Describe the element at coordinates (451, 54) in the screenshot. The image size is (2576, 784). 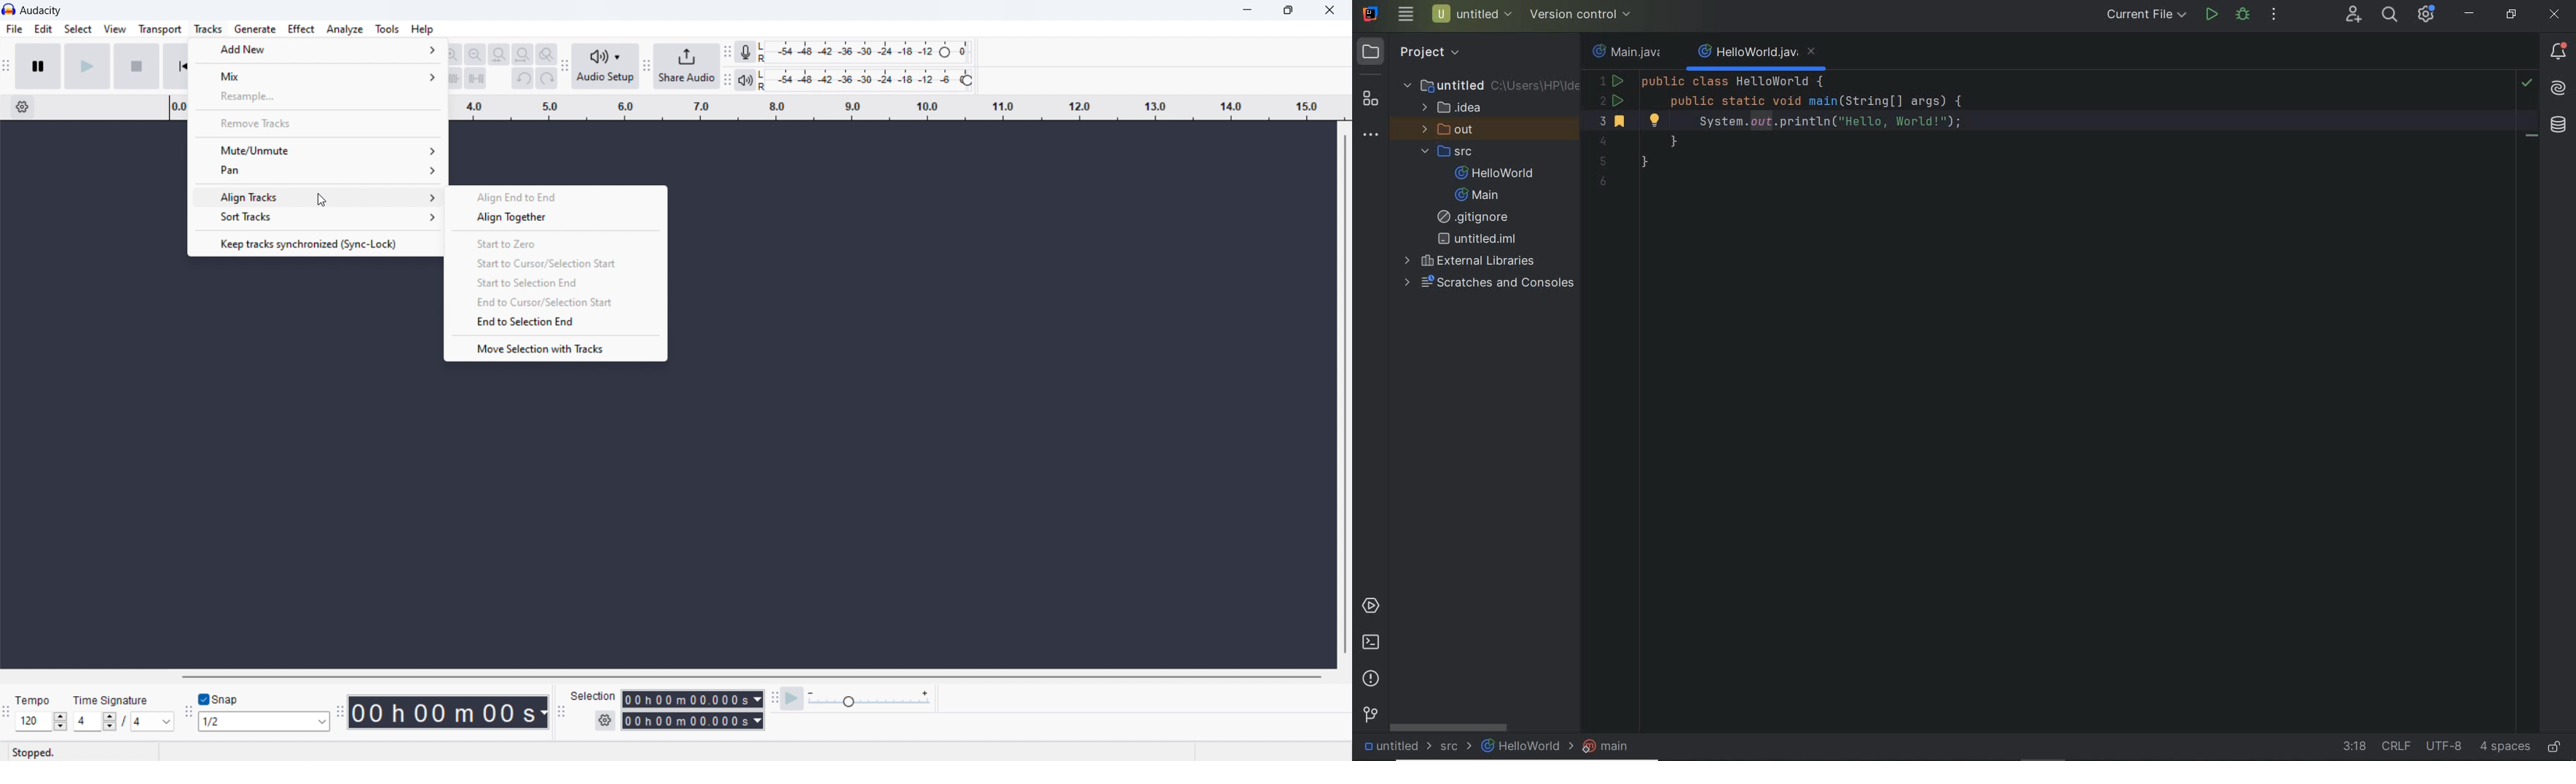
I see `zoom in` at that location.